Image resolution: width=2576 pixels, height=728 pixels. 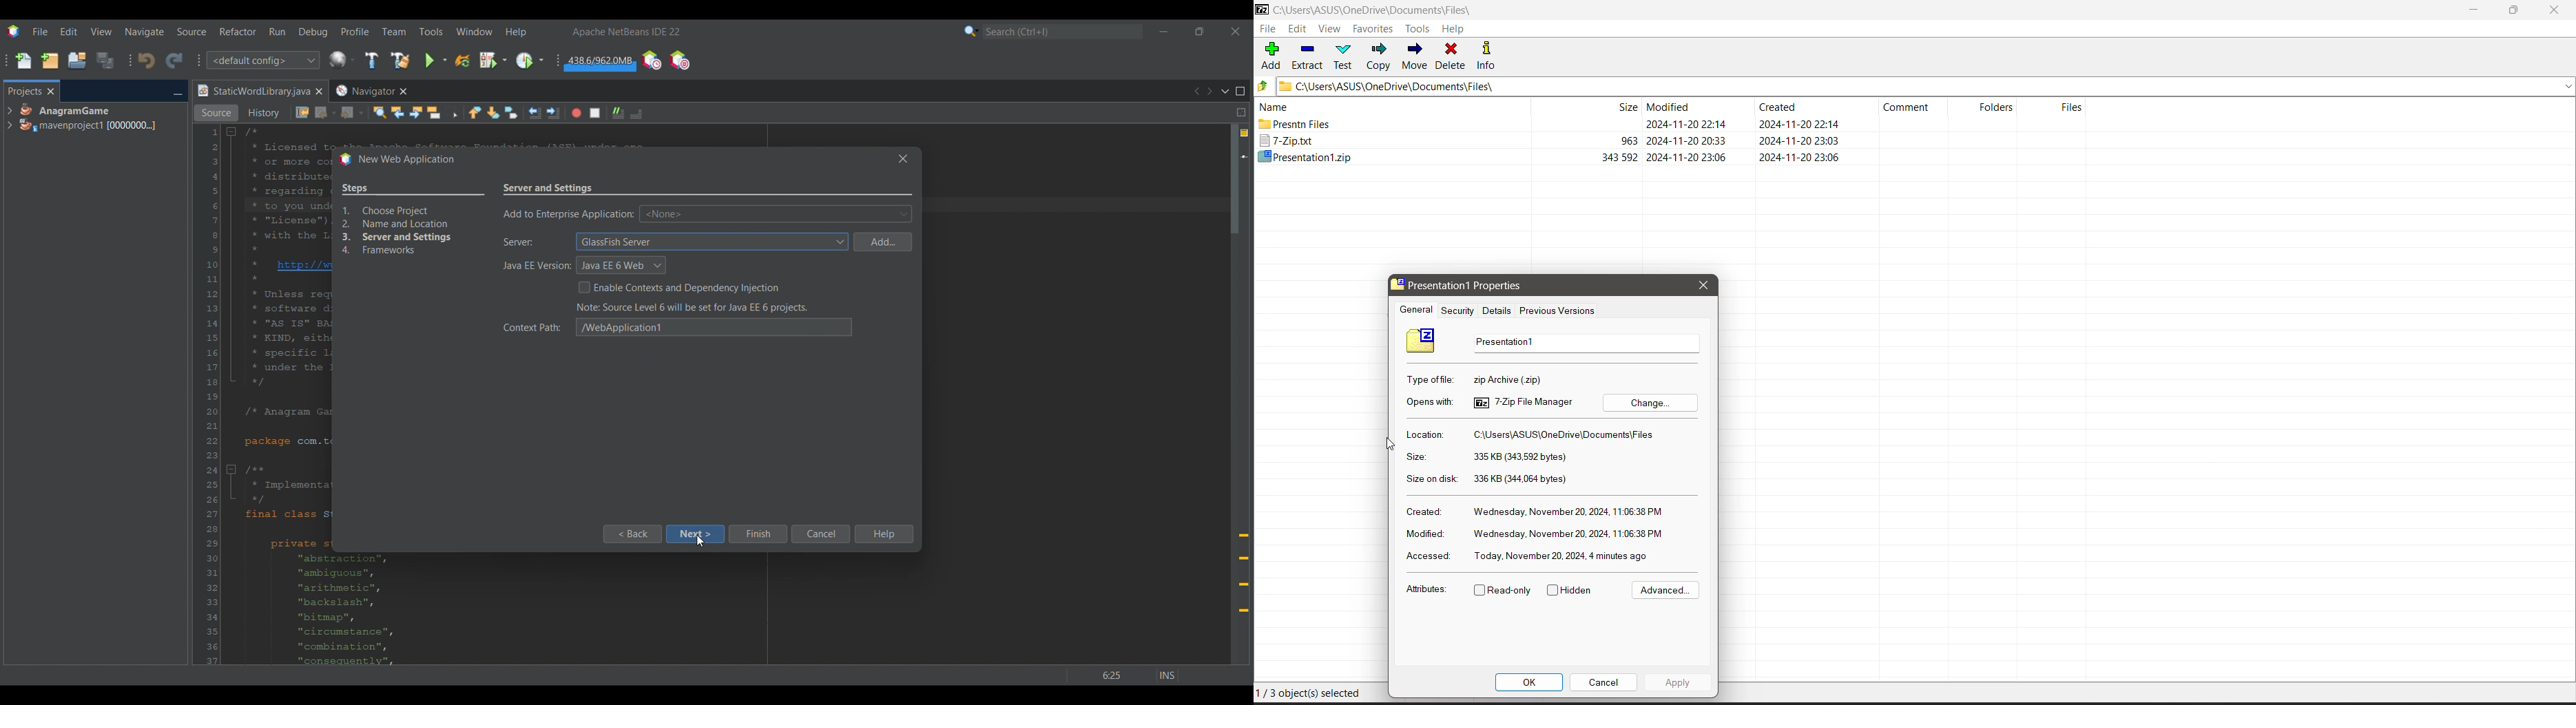 What do you see at coordinates (1271, 54) in the screenshot?
I see `Add` at bounding box center [1271, 54].